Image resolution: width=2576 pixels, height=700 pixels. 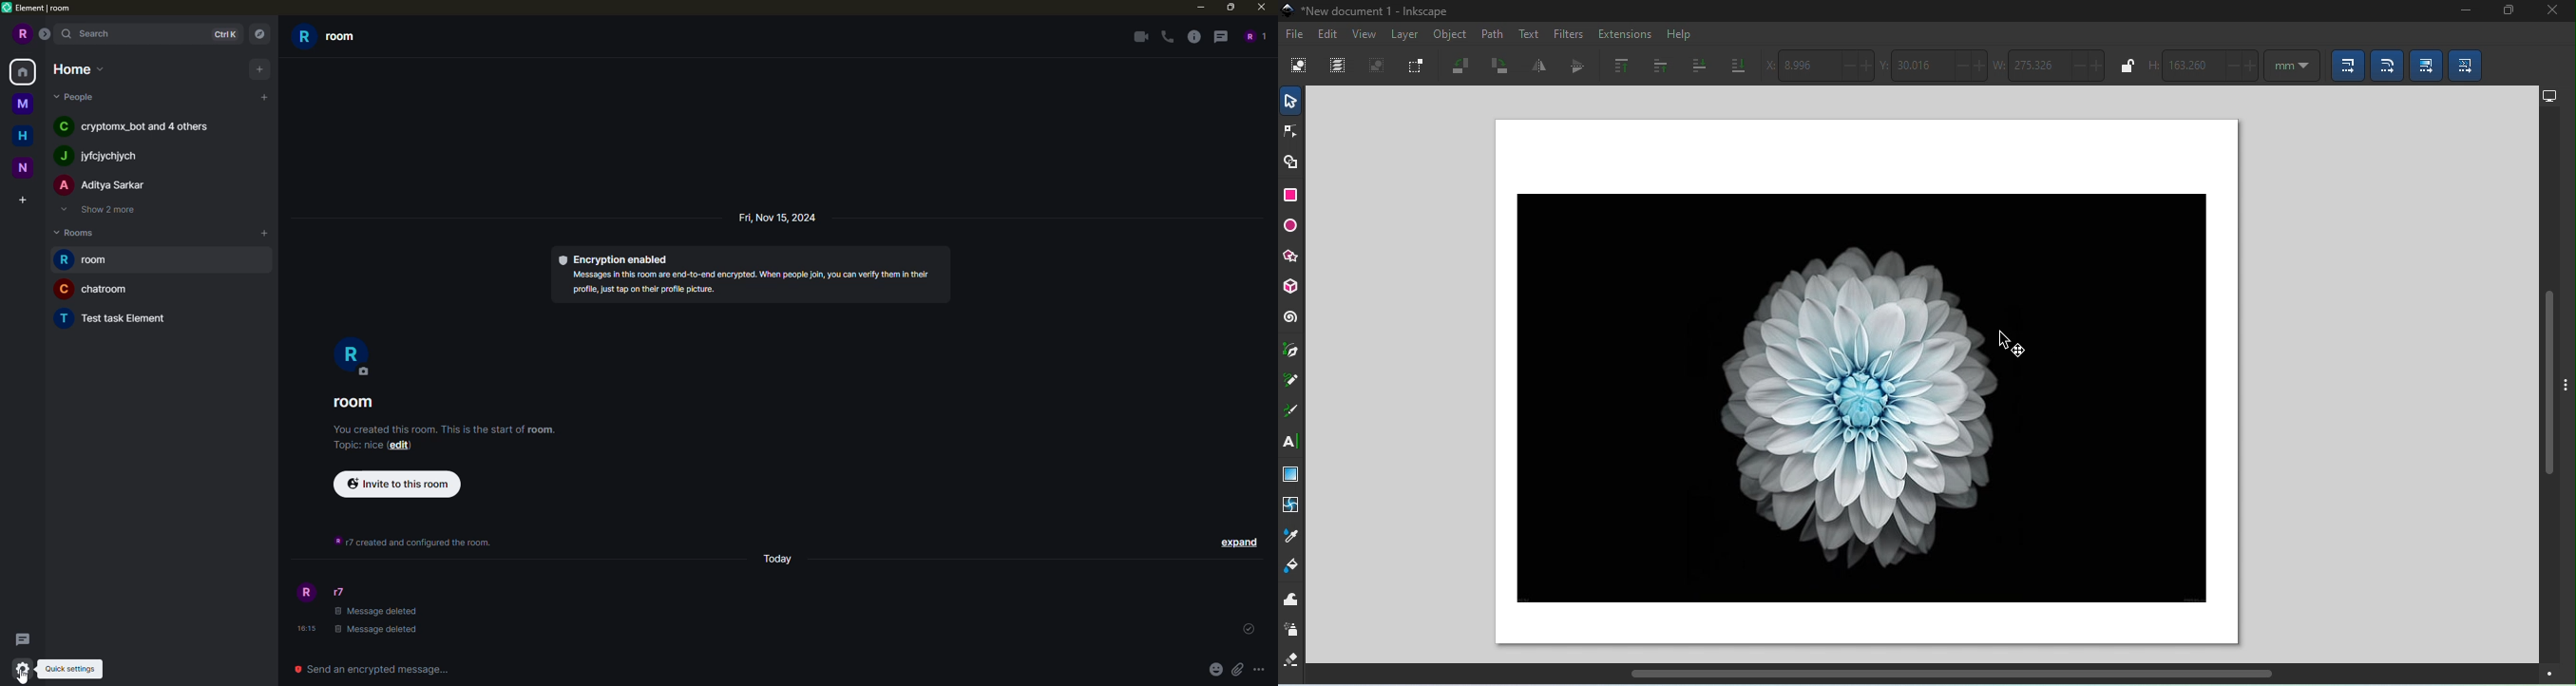 What do you see at coordinates (1292, 566) in the screenshot?
I see `paint bucket tool` at bounding box center [1292, 566].